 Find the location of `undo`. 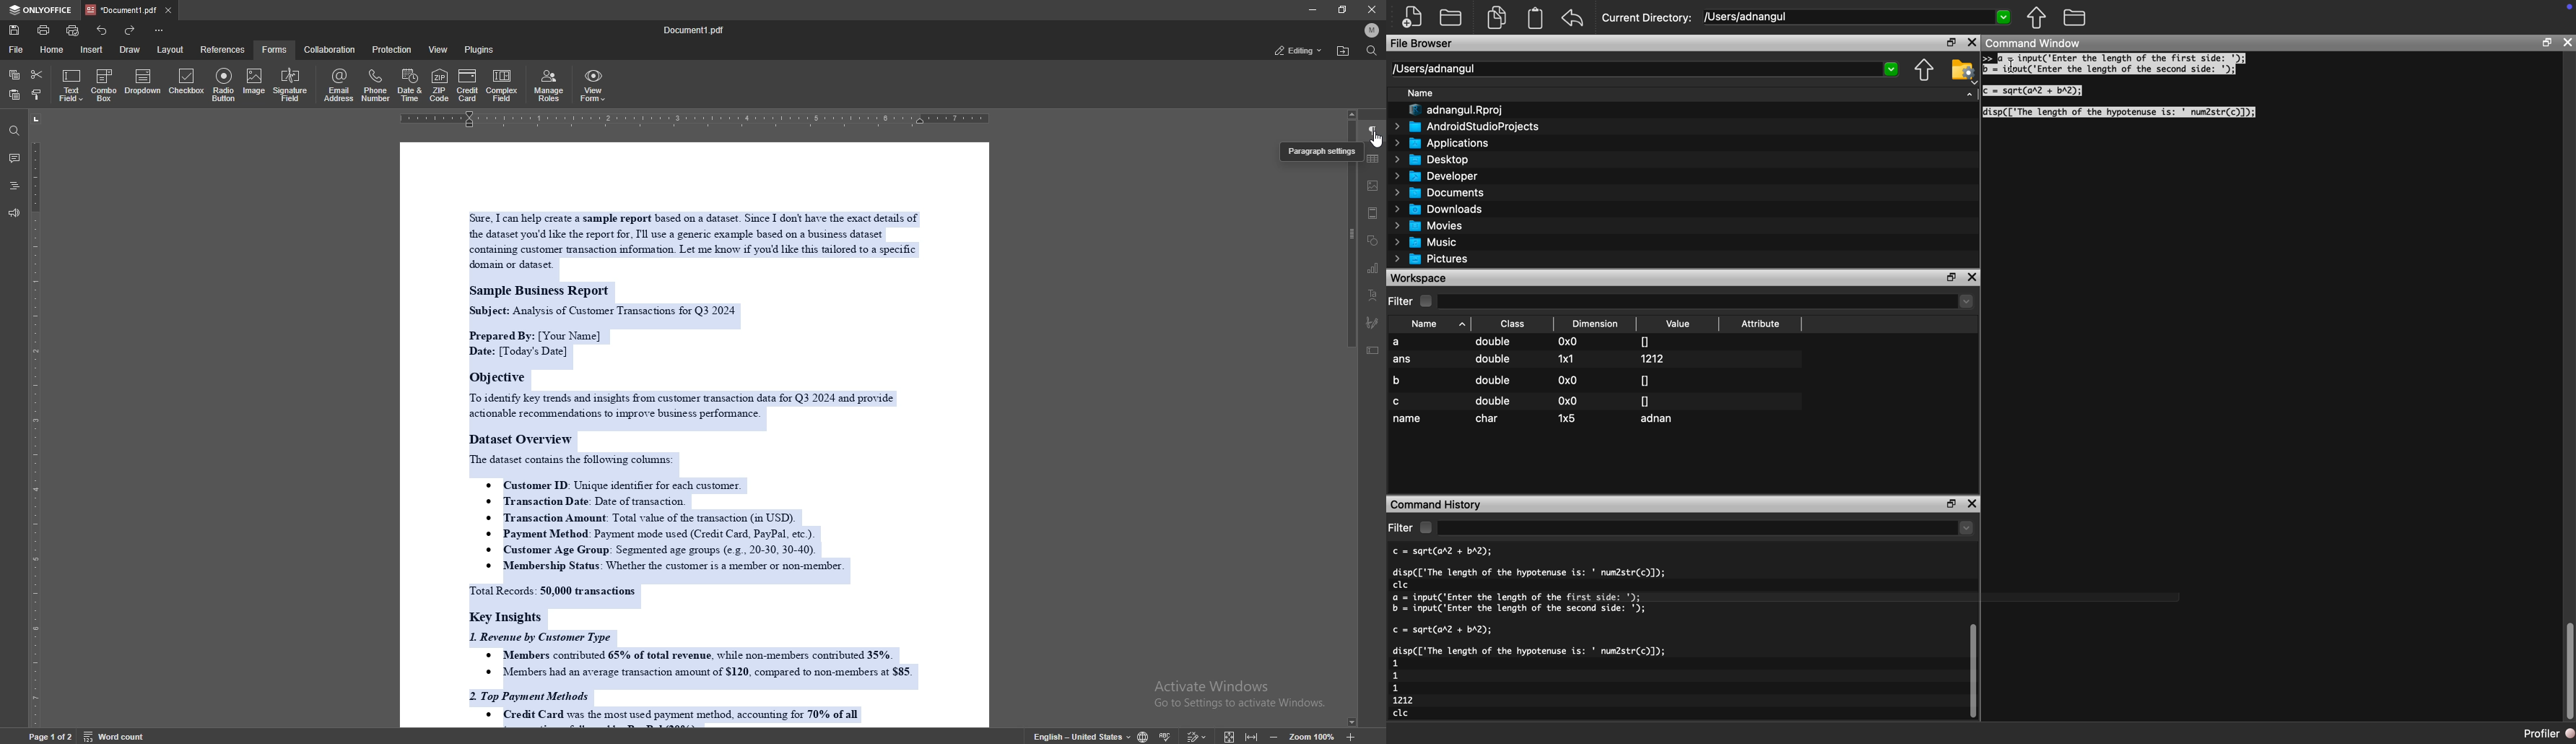

undo is located at coordinates (103, 30).